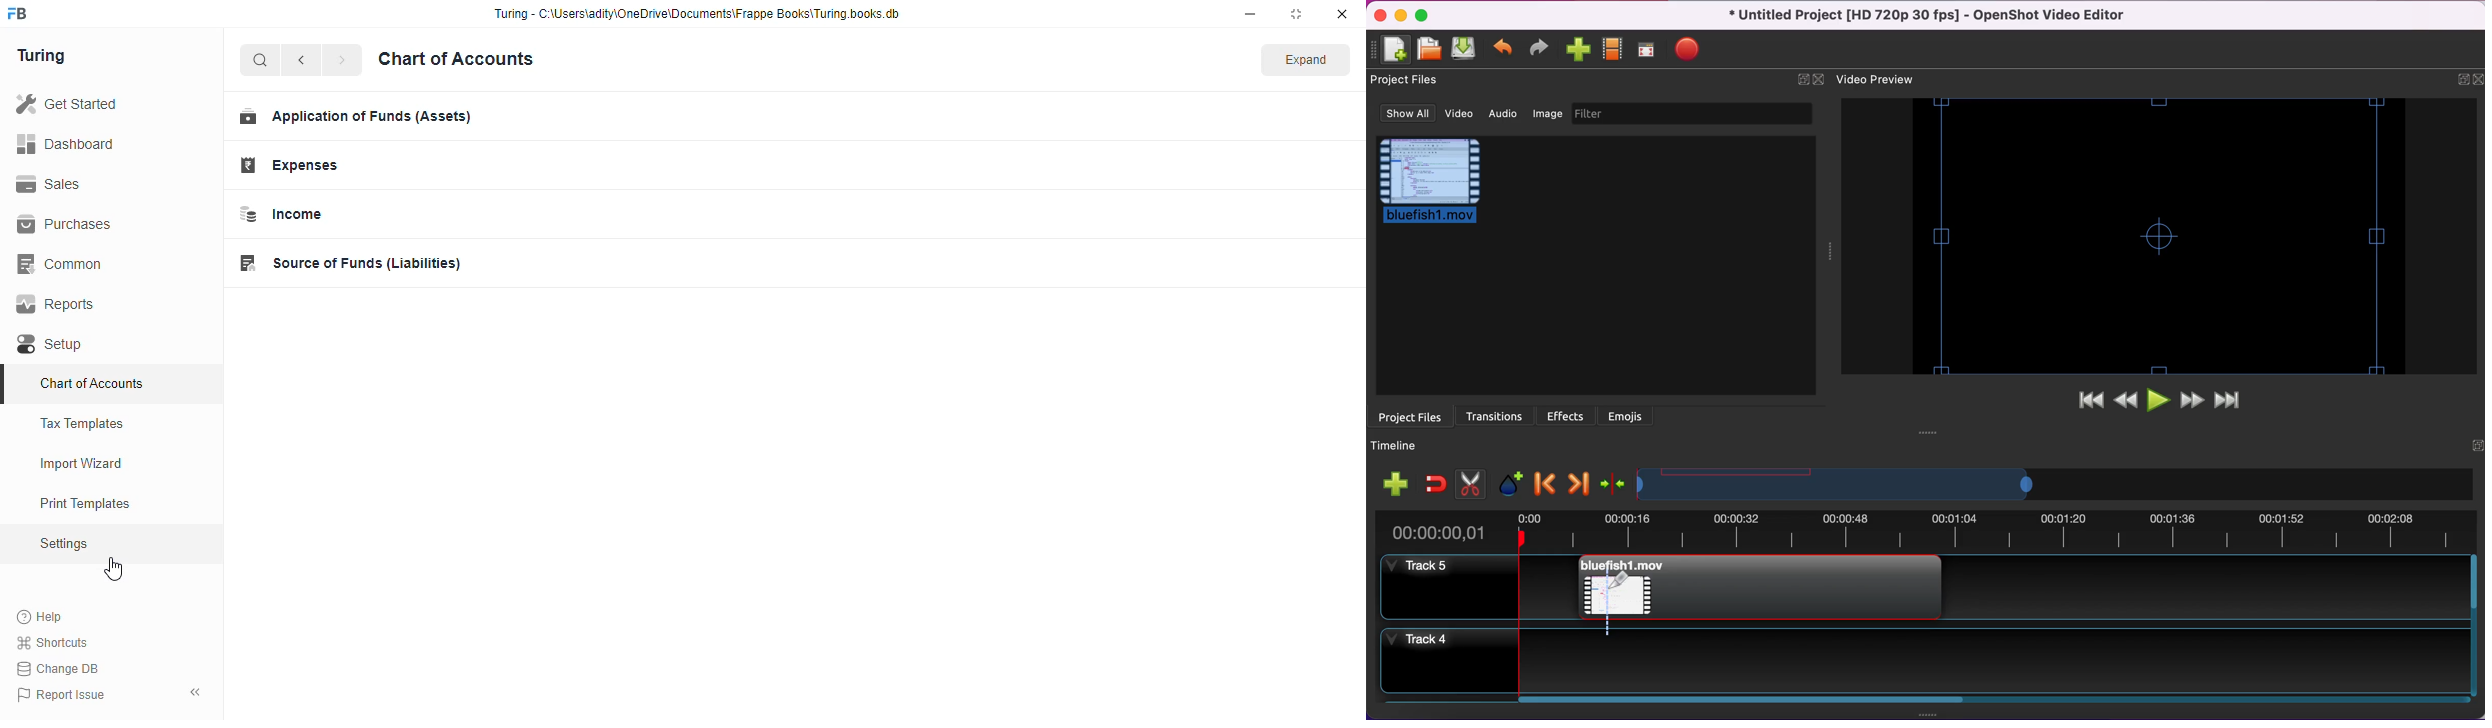  I want to click on Turing - C-\Users\adity\OneDrive\Documents\Frappe Books\Turing.books.db, so click(698, 12).